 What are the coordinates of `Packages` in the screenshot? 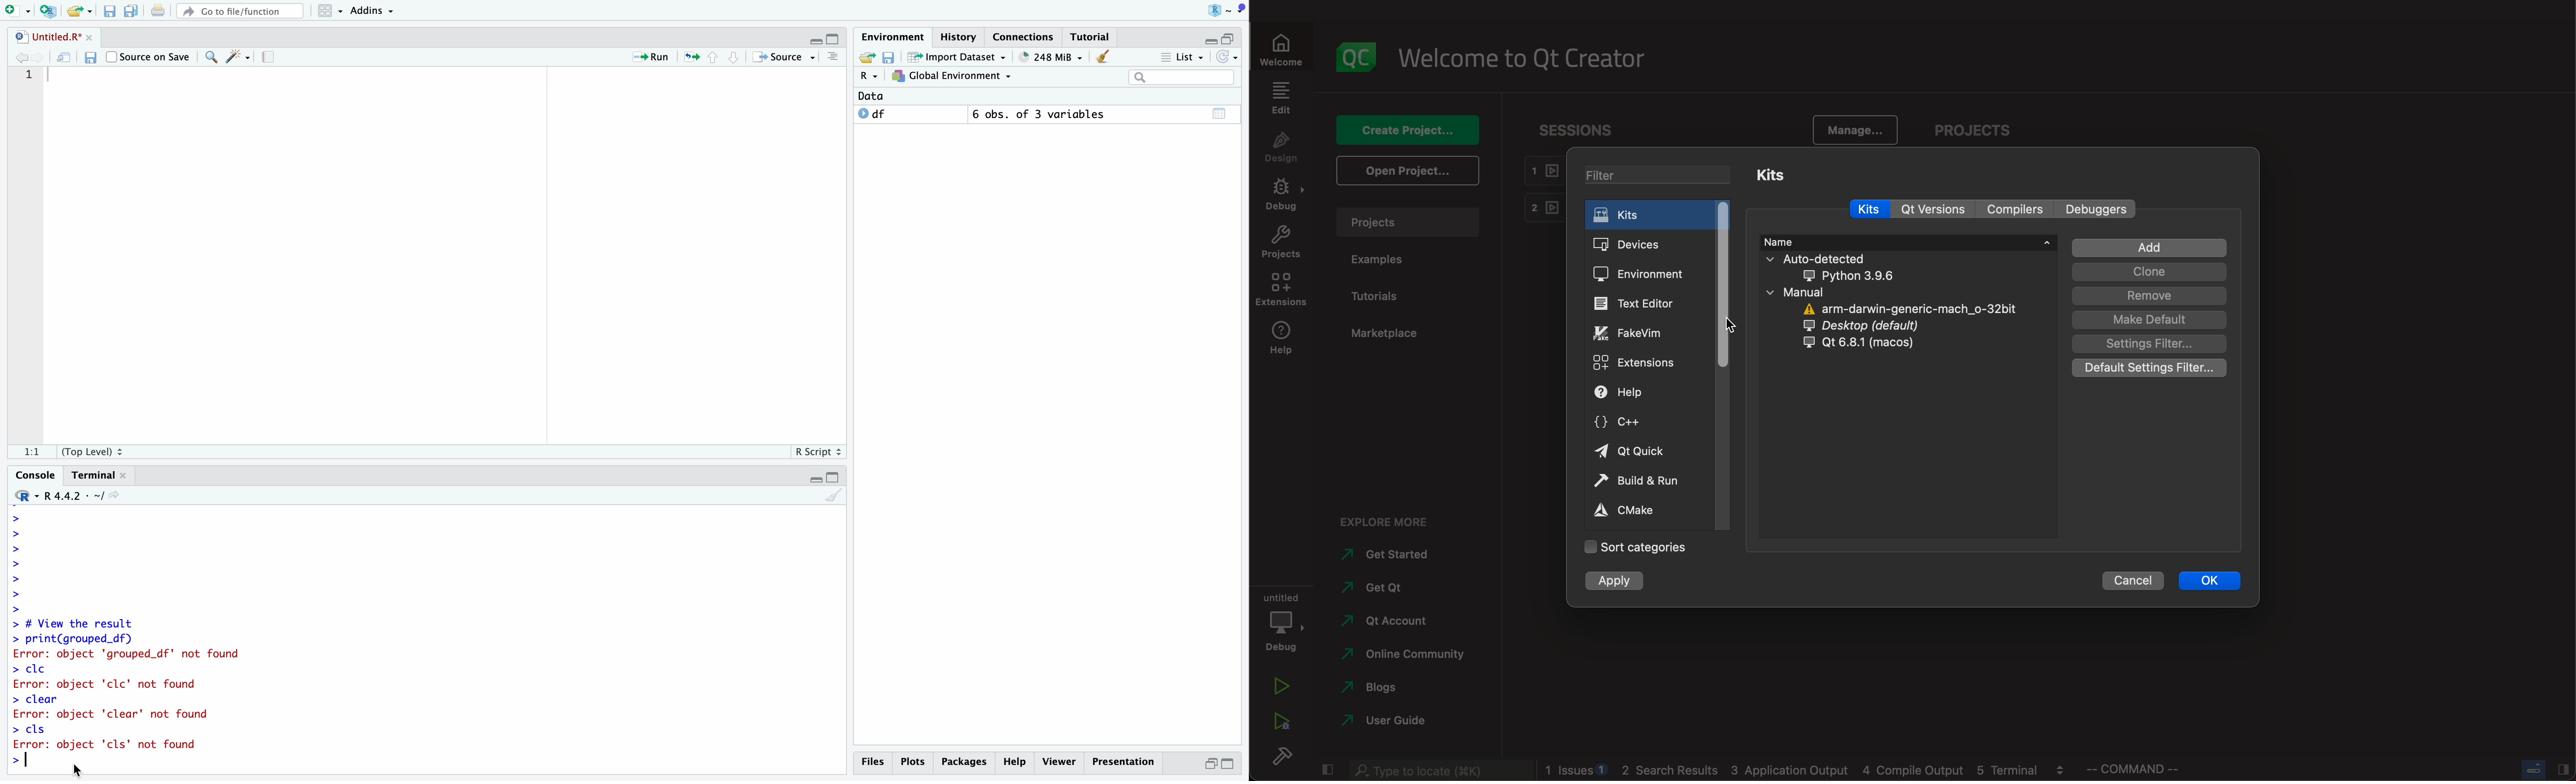 It's located at (965, 762).